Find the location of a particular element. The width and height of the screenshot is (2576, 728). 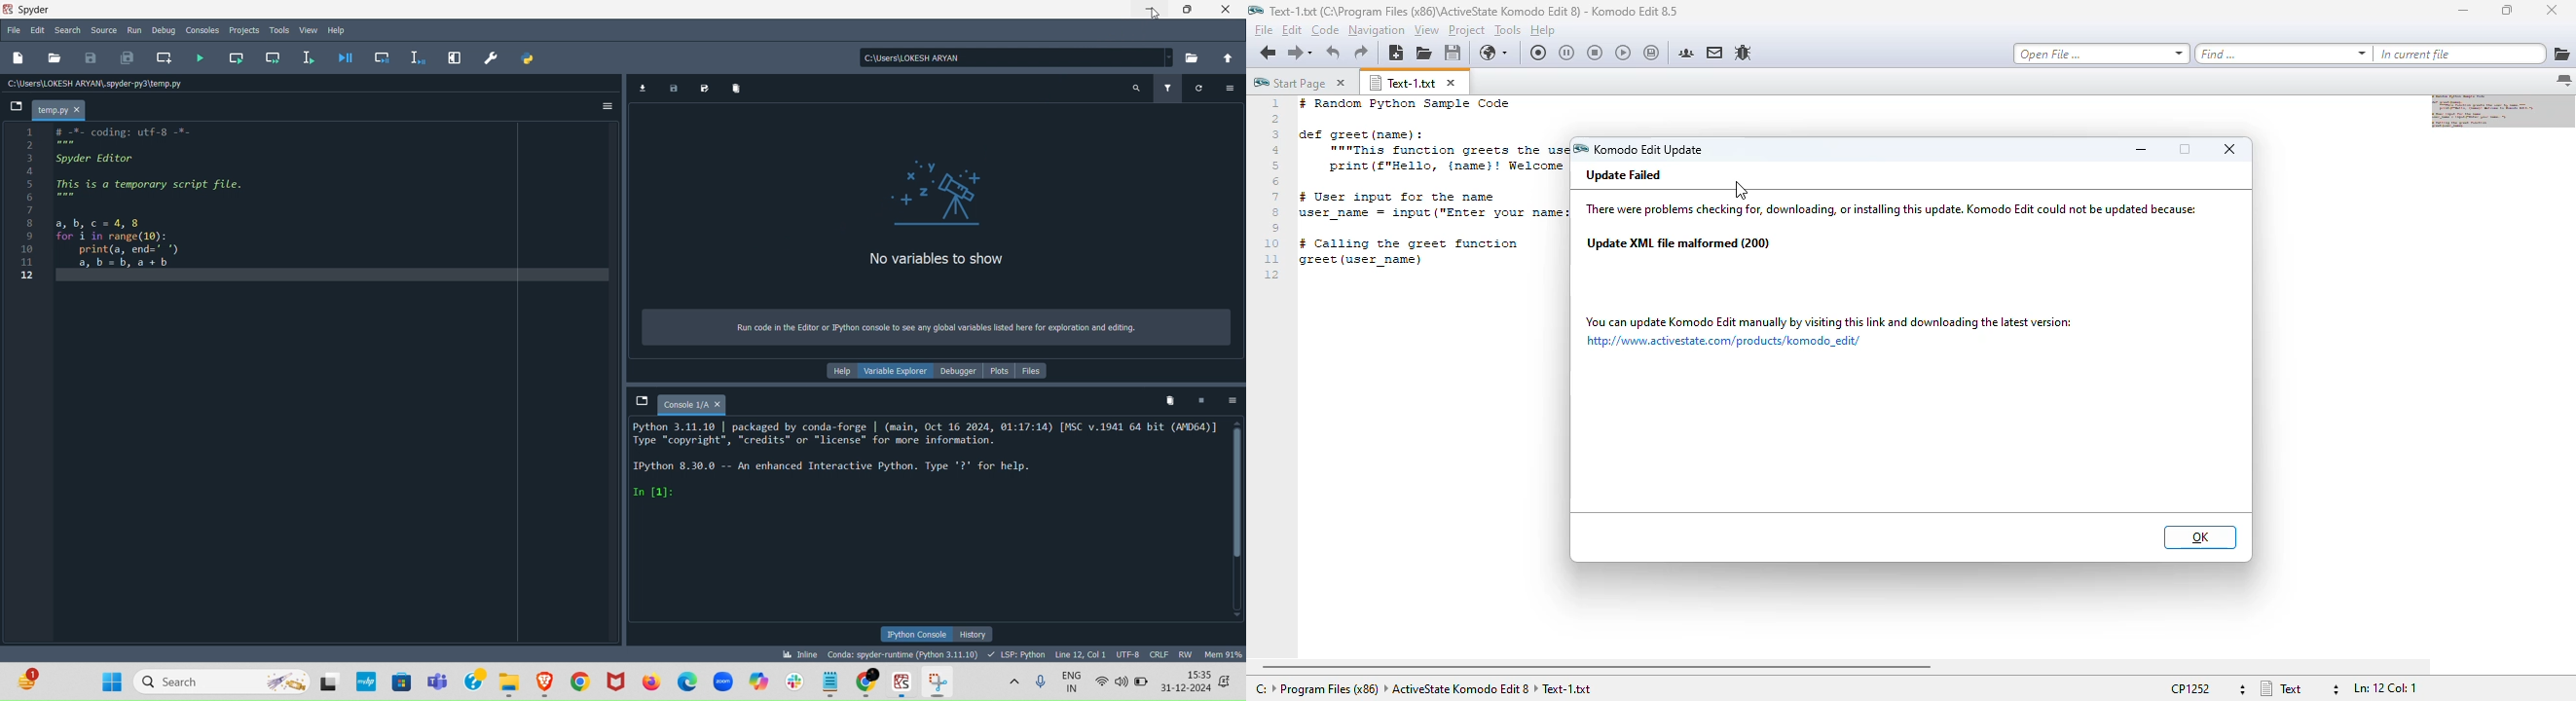

Options is located at coordinates (1228, 87).